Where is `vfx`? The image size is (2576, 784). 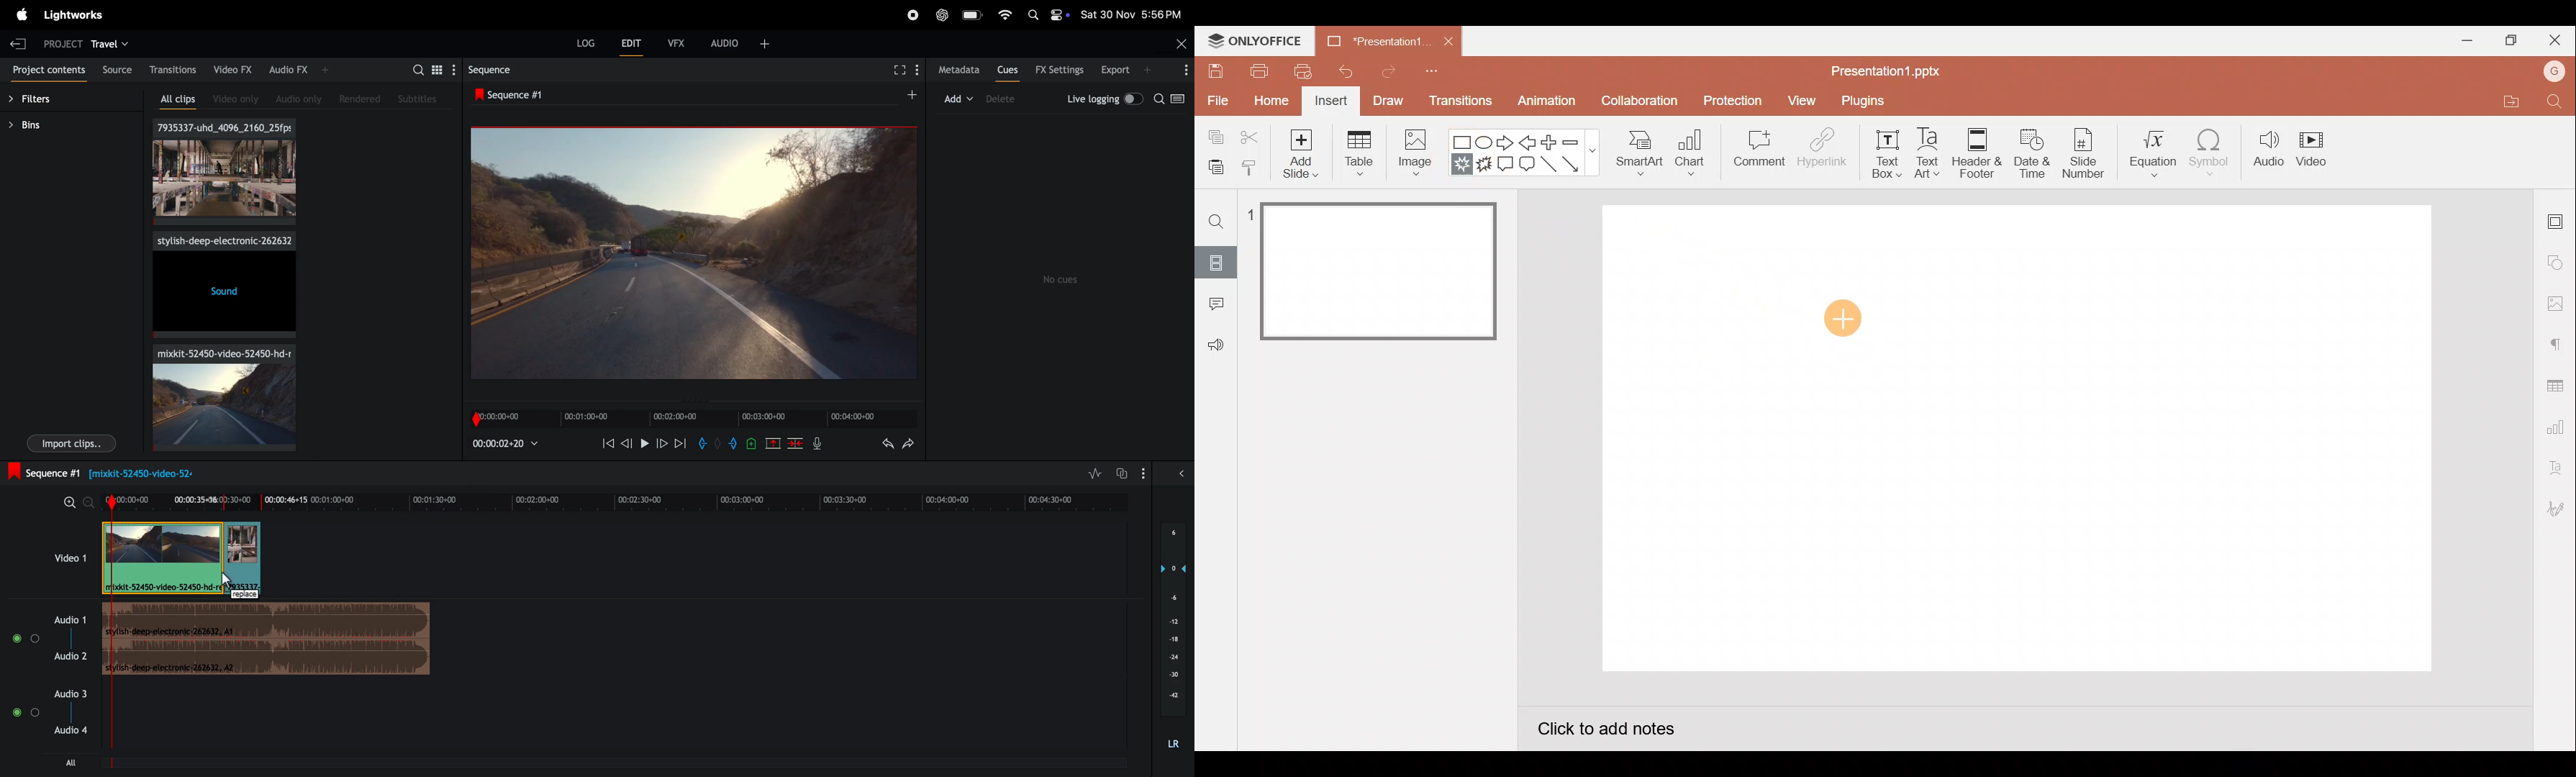
vfx is located at coordinates (675, 42).